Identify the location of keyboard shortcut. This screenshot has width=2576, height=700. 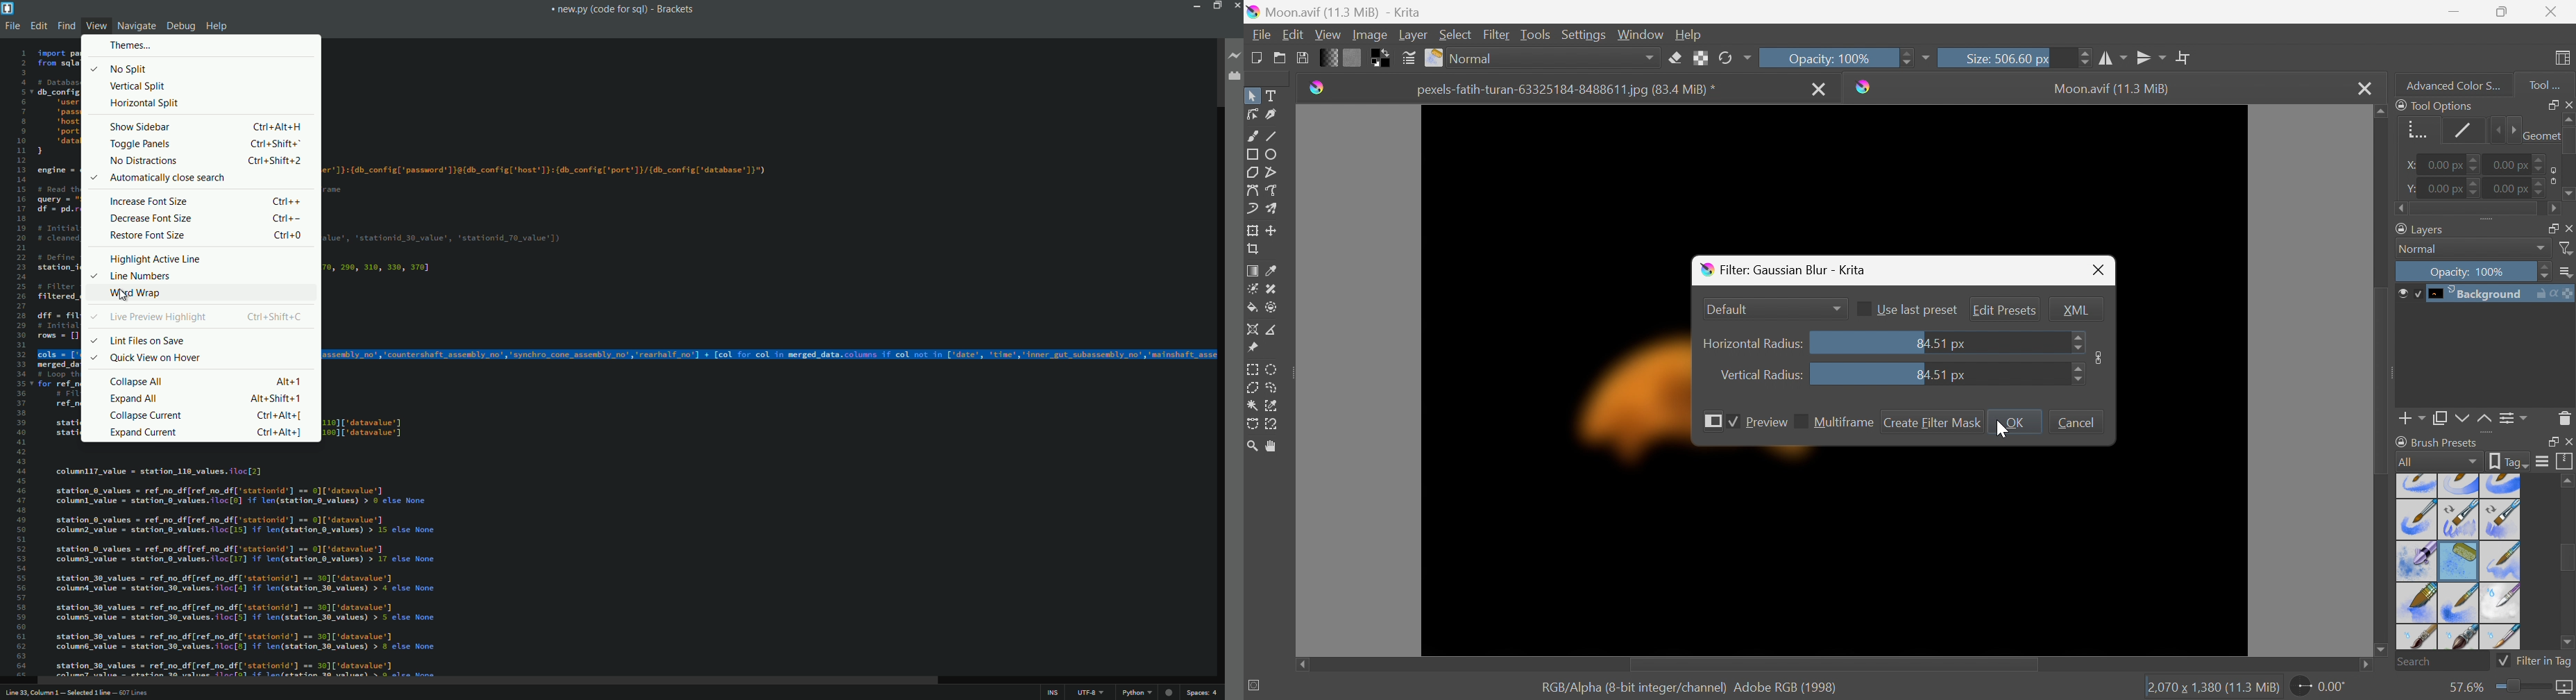
(286, 202).